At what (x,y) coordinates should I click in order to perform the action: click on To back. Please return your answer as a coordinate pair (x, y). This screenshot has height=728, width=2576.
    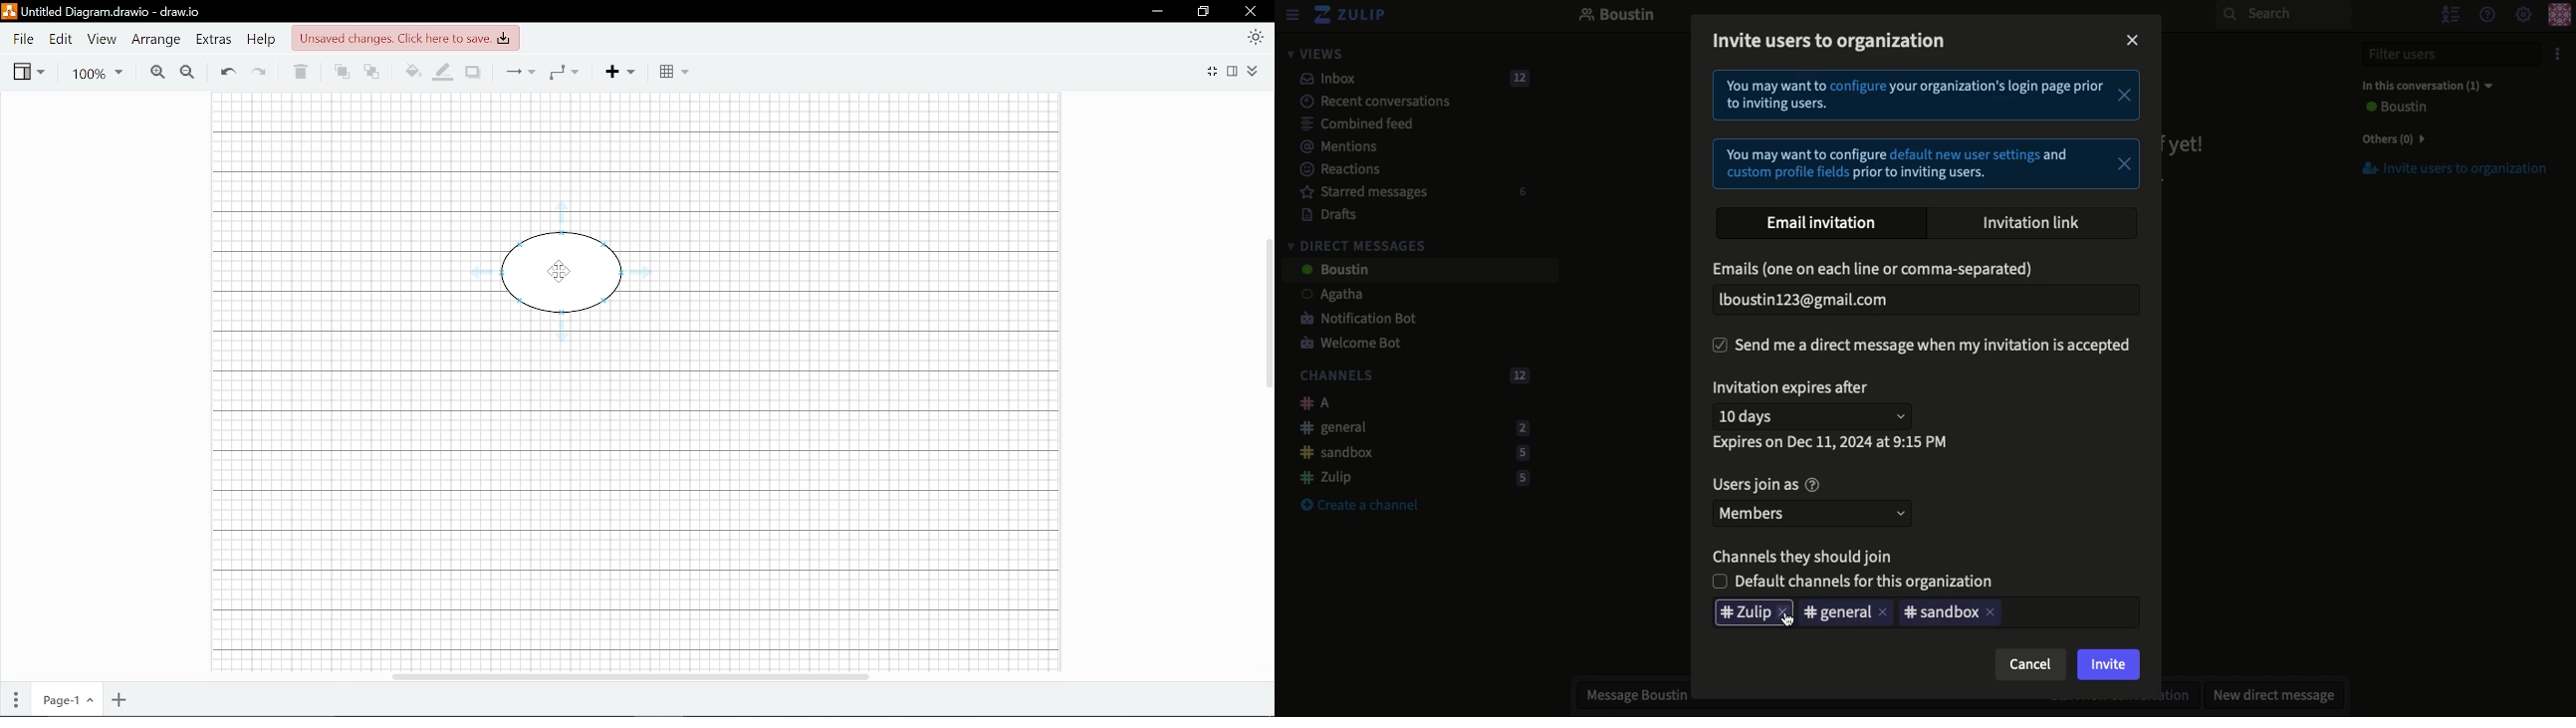
    Looking at the image, I should click on (372, 73).